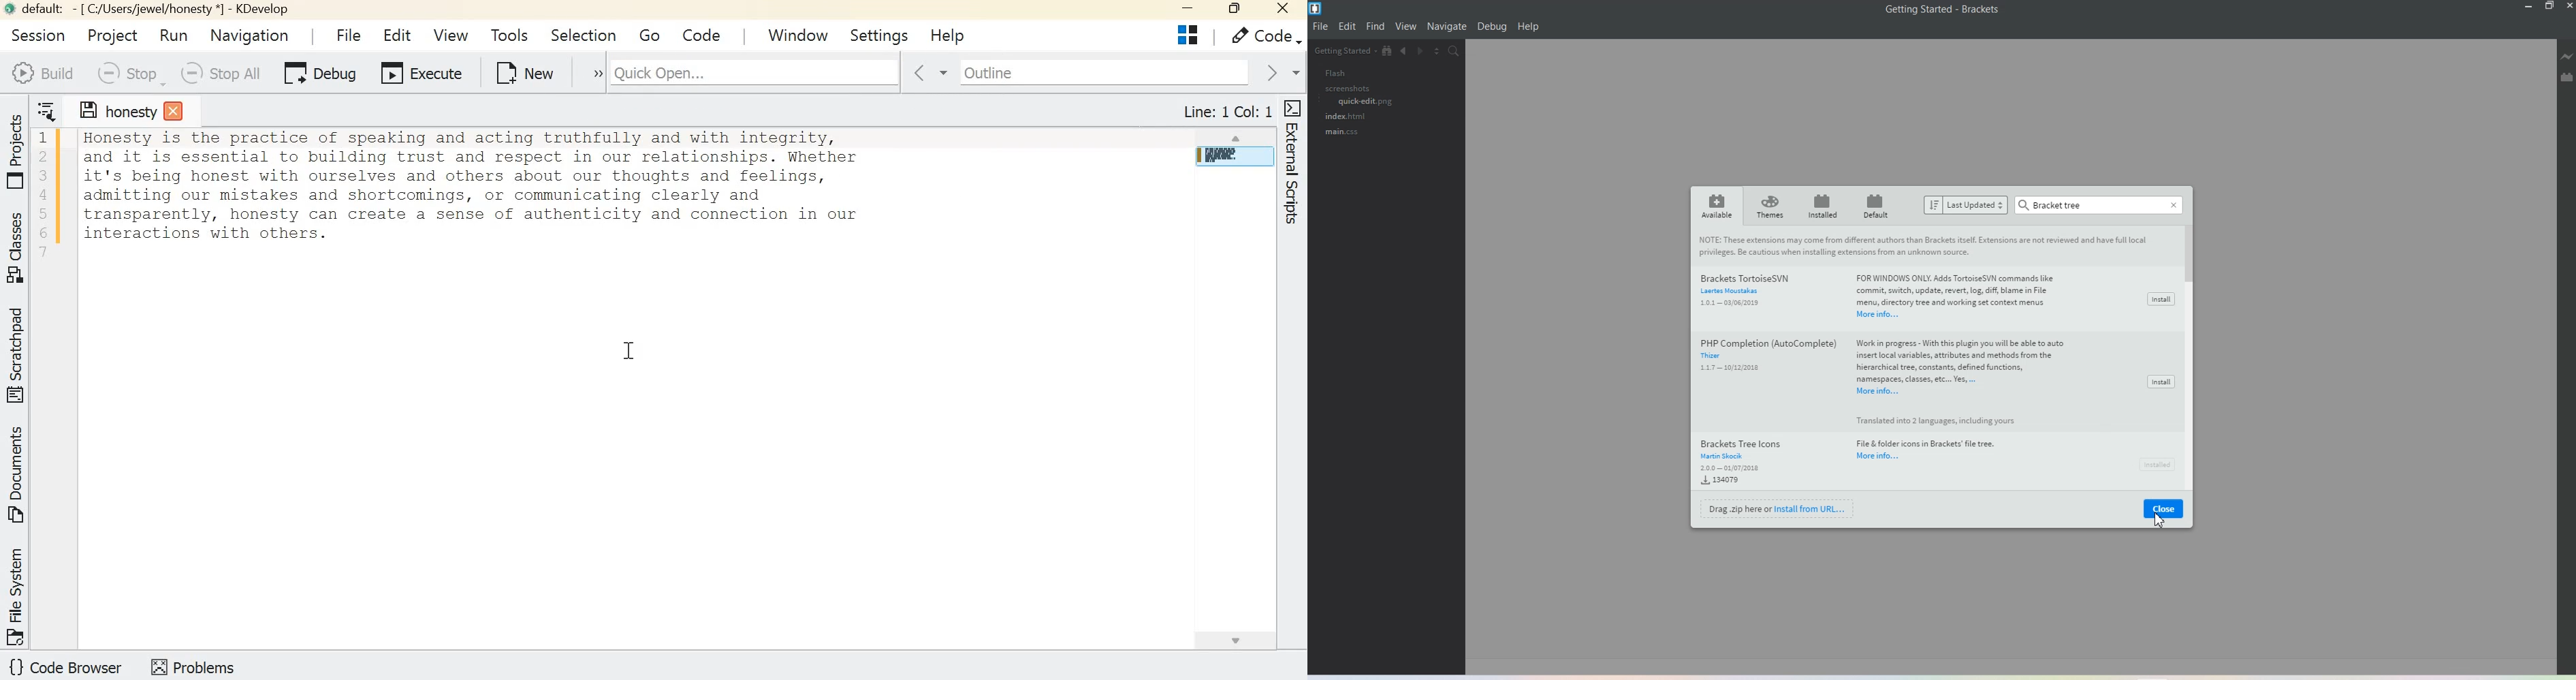  Describe the element at coordinates (1348, 26) in the screenshot. I see `Edit` at that location.